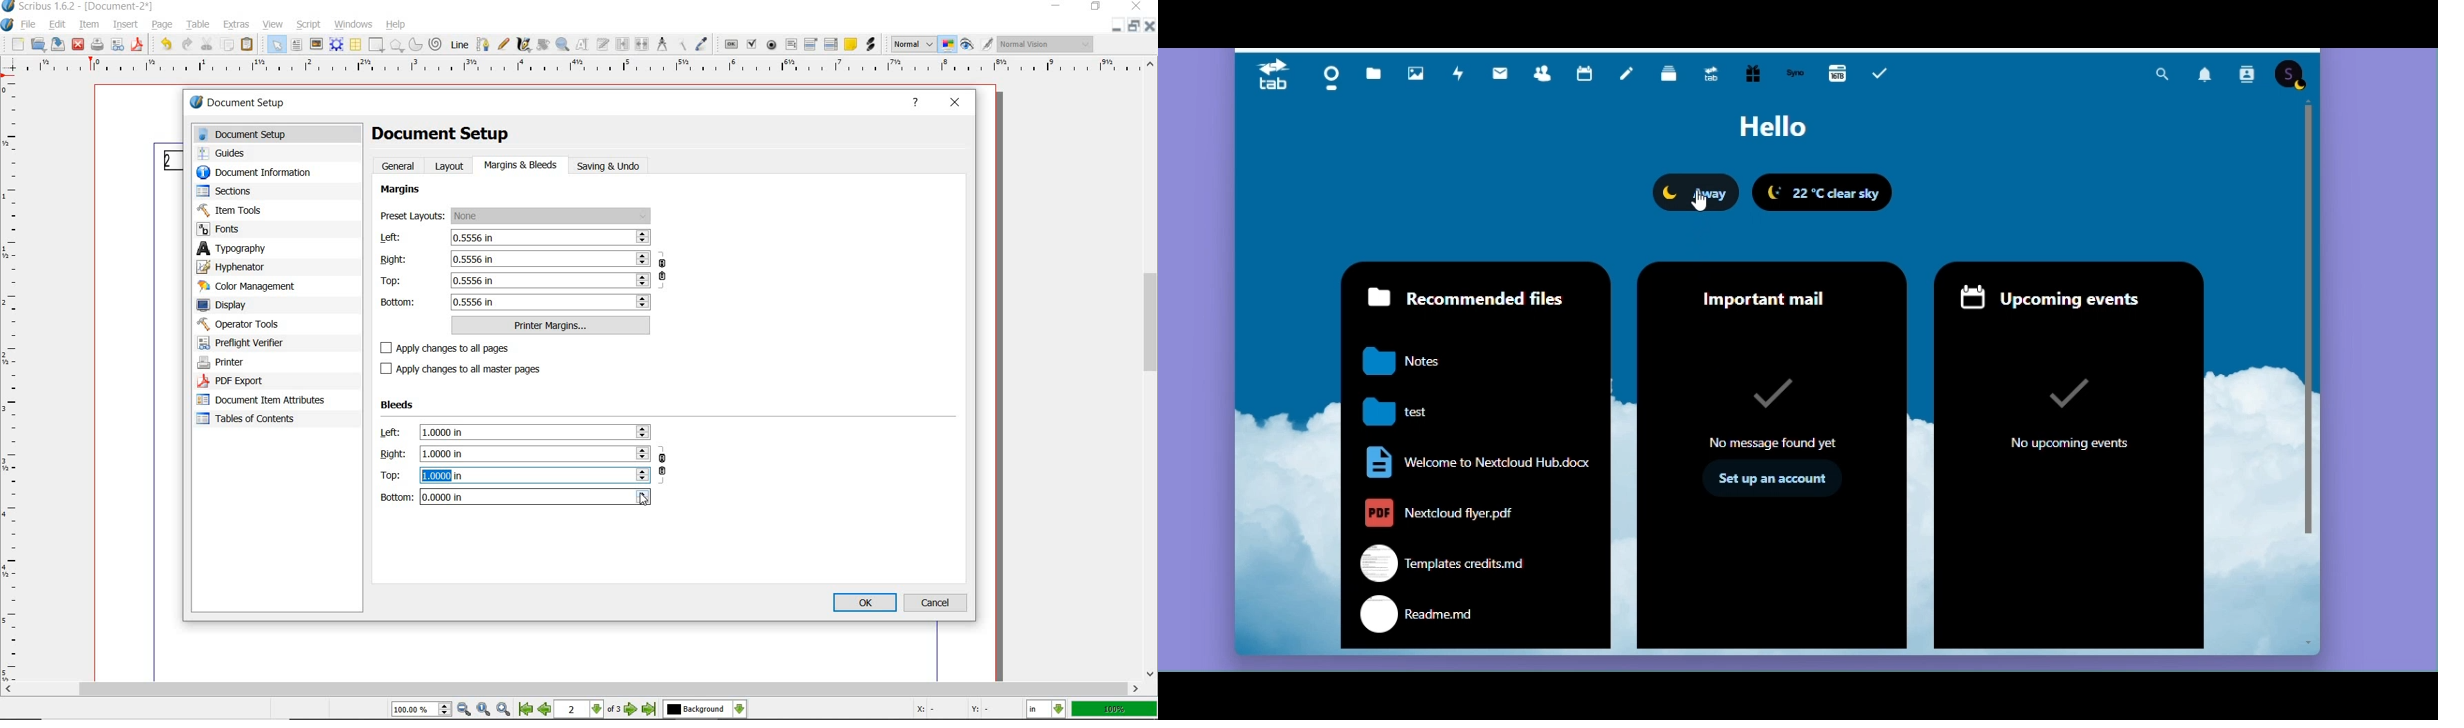  What do you see at coordinates (663, 469) in the screenshot?
I see `ensure all the bleeds have the same value` at bounding box center [663, 469].